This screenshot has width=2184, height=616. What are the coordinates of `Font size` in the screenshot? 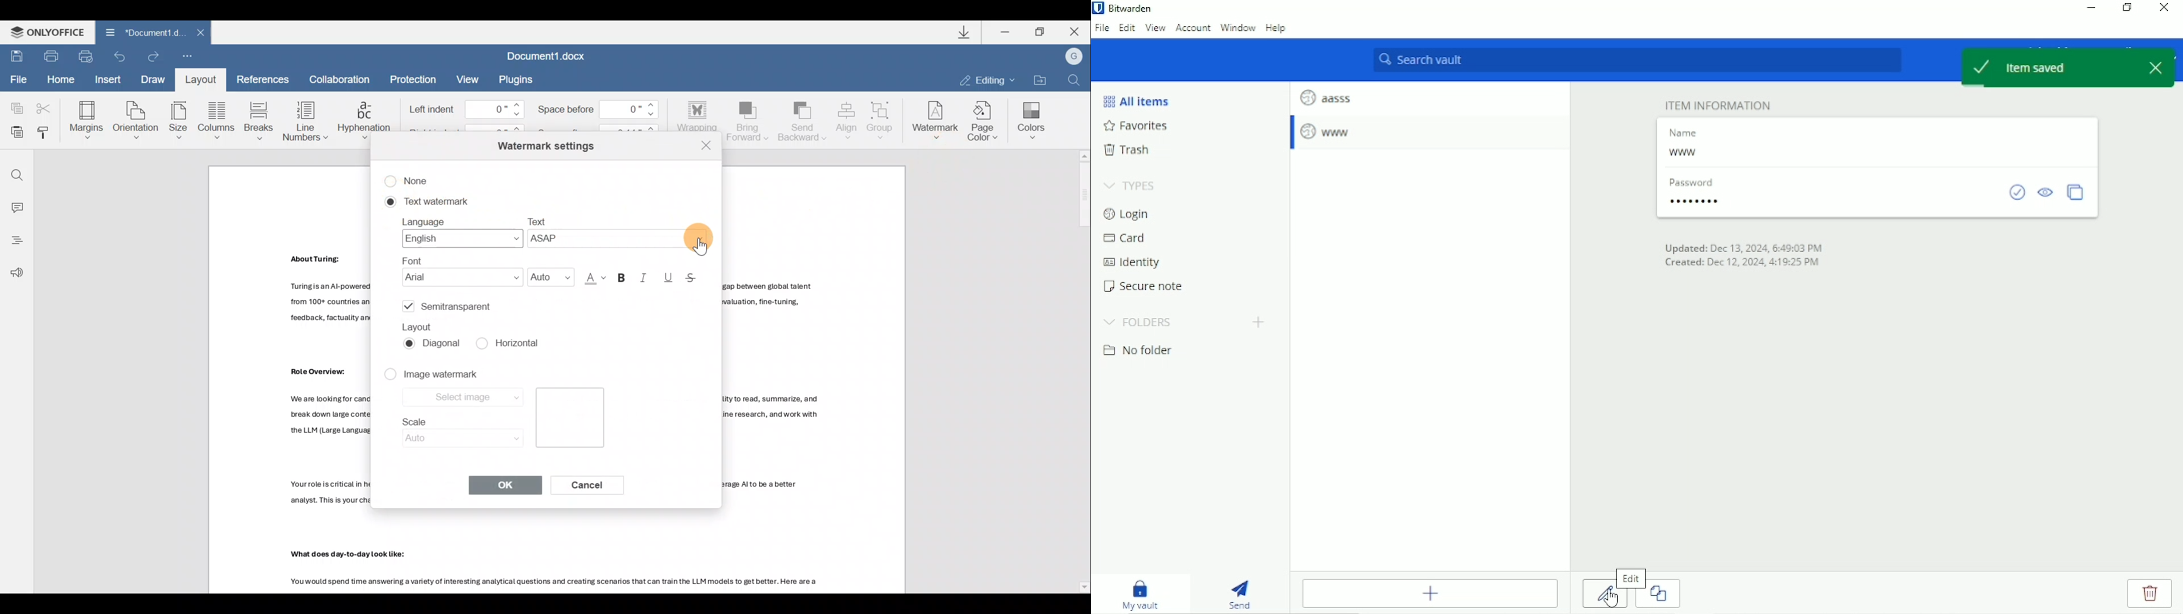 It's located at (548, 275).